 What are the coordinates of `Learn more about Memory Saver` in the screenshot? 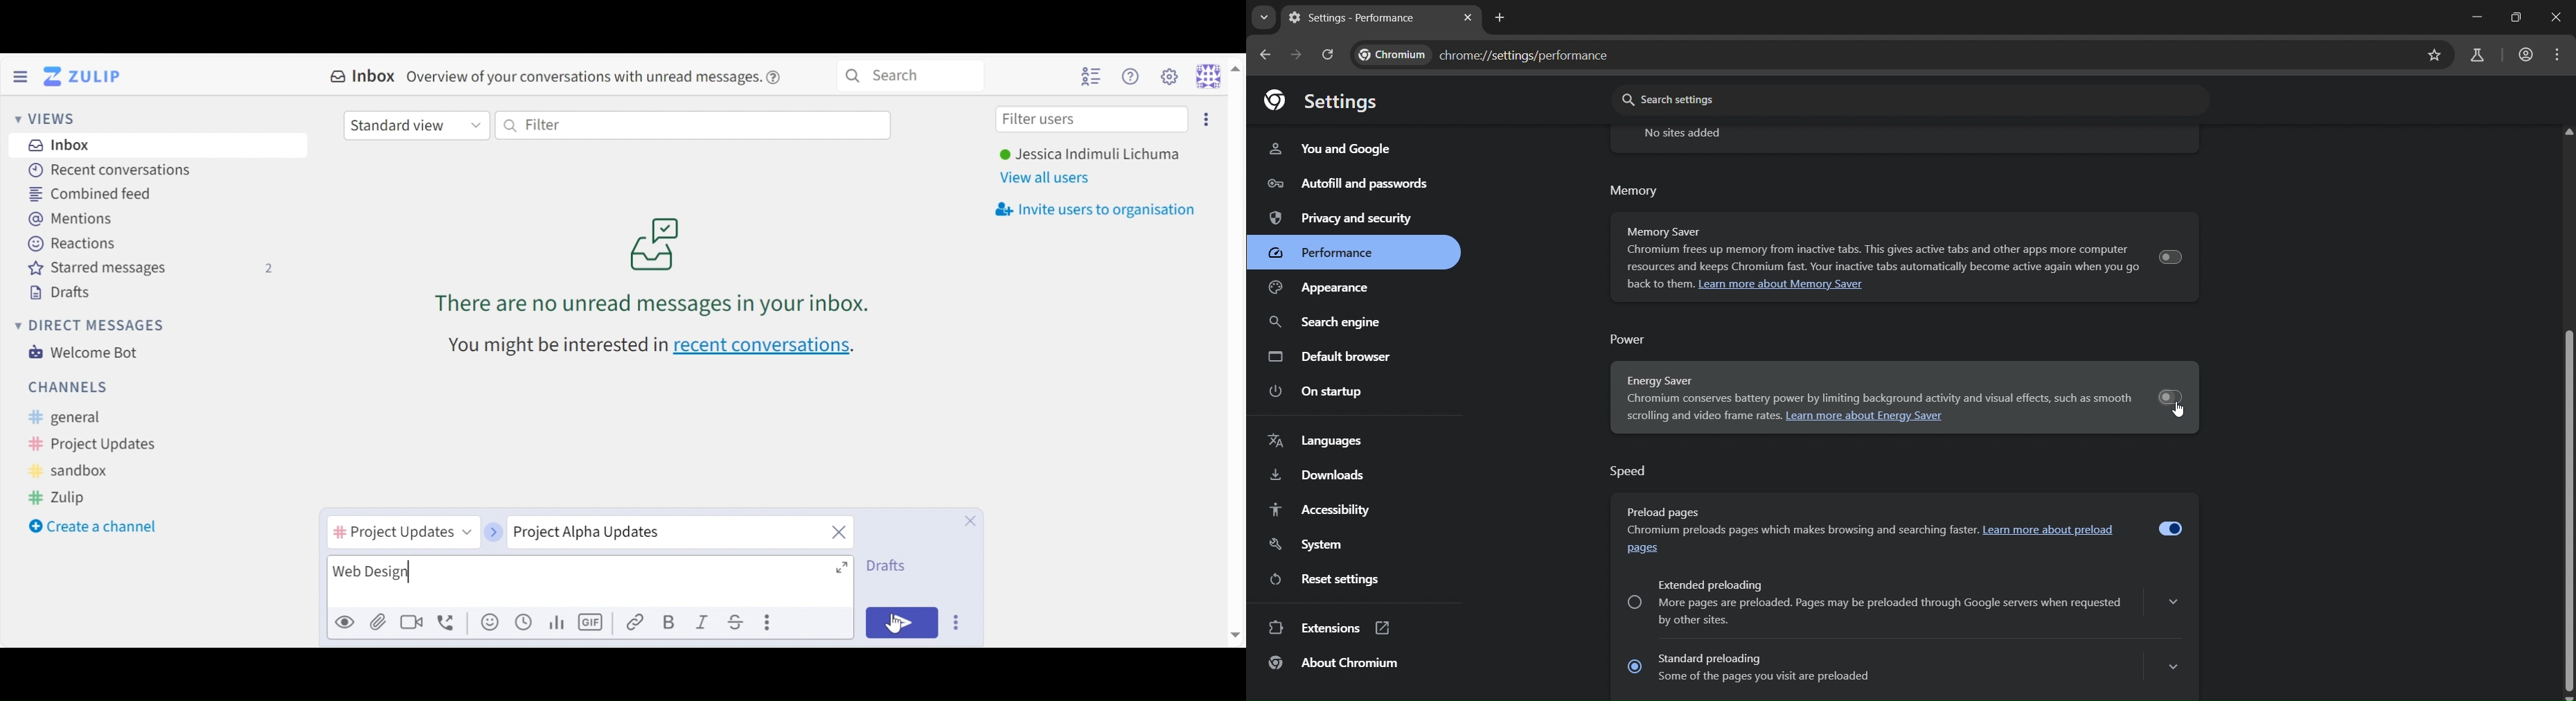 It's located at (1782, 285).